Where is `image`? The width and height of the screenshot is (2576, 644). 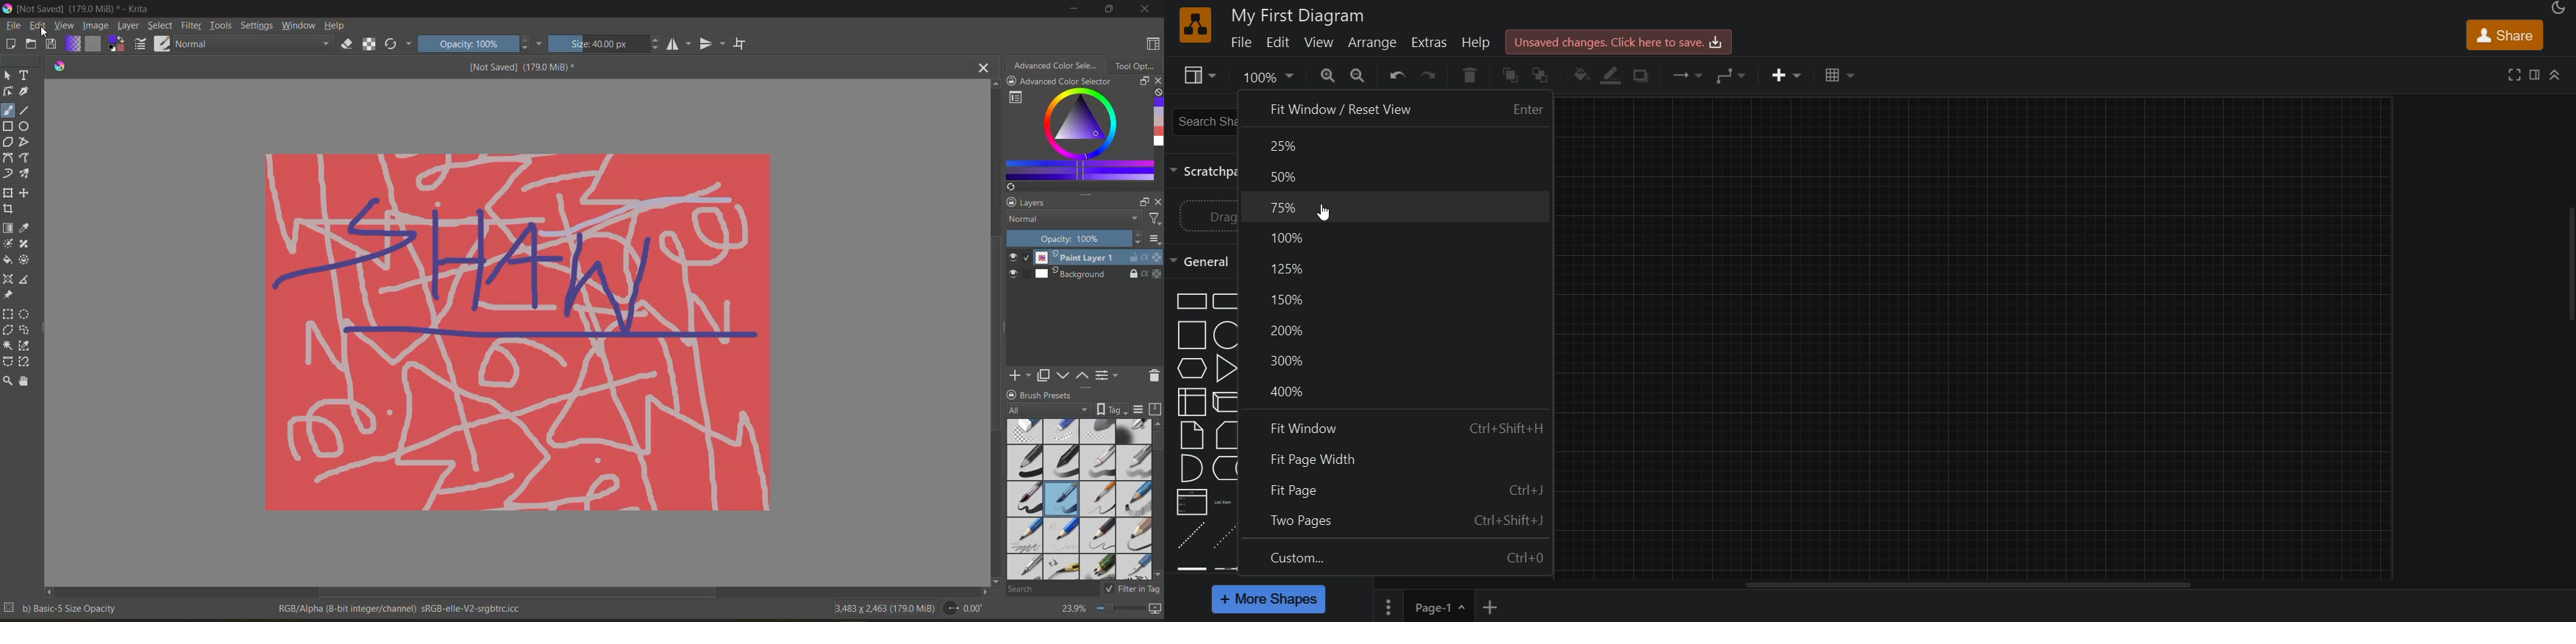
image is located at coordinates (97, 26).